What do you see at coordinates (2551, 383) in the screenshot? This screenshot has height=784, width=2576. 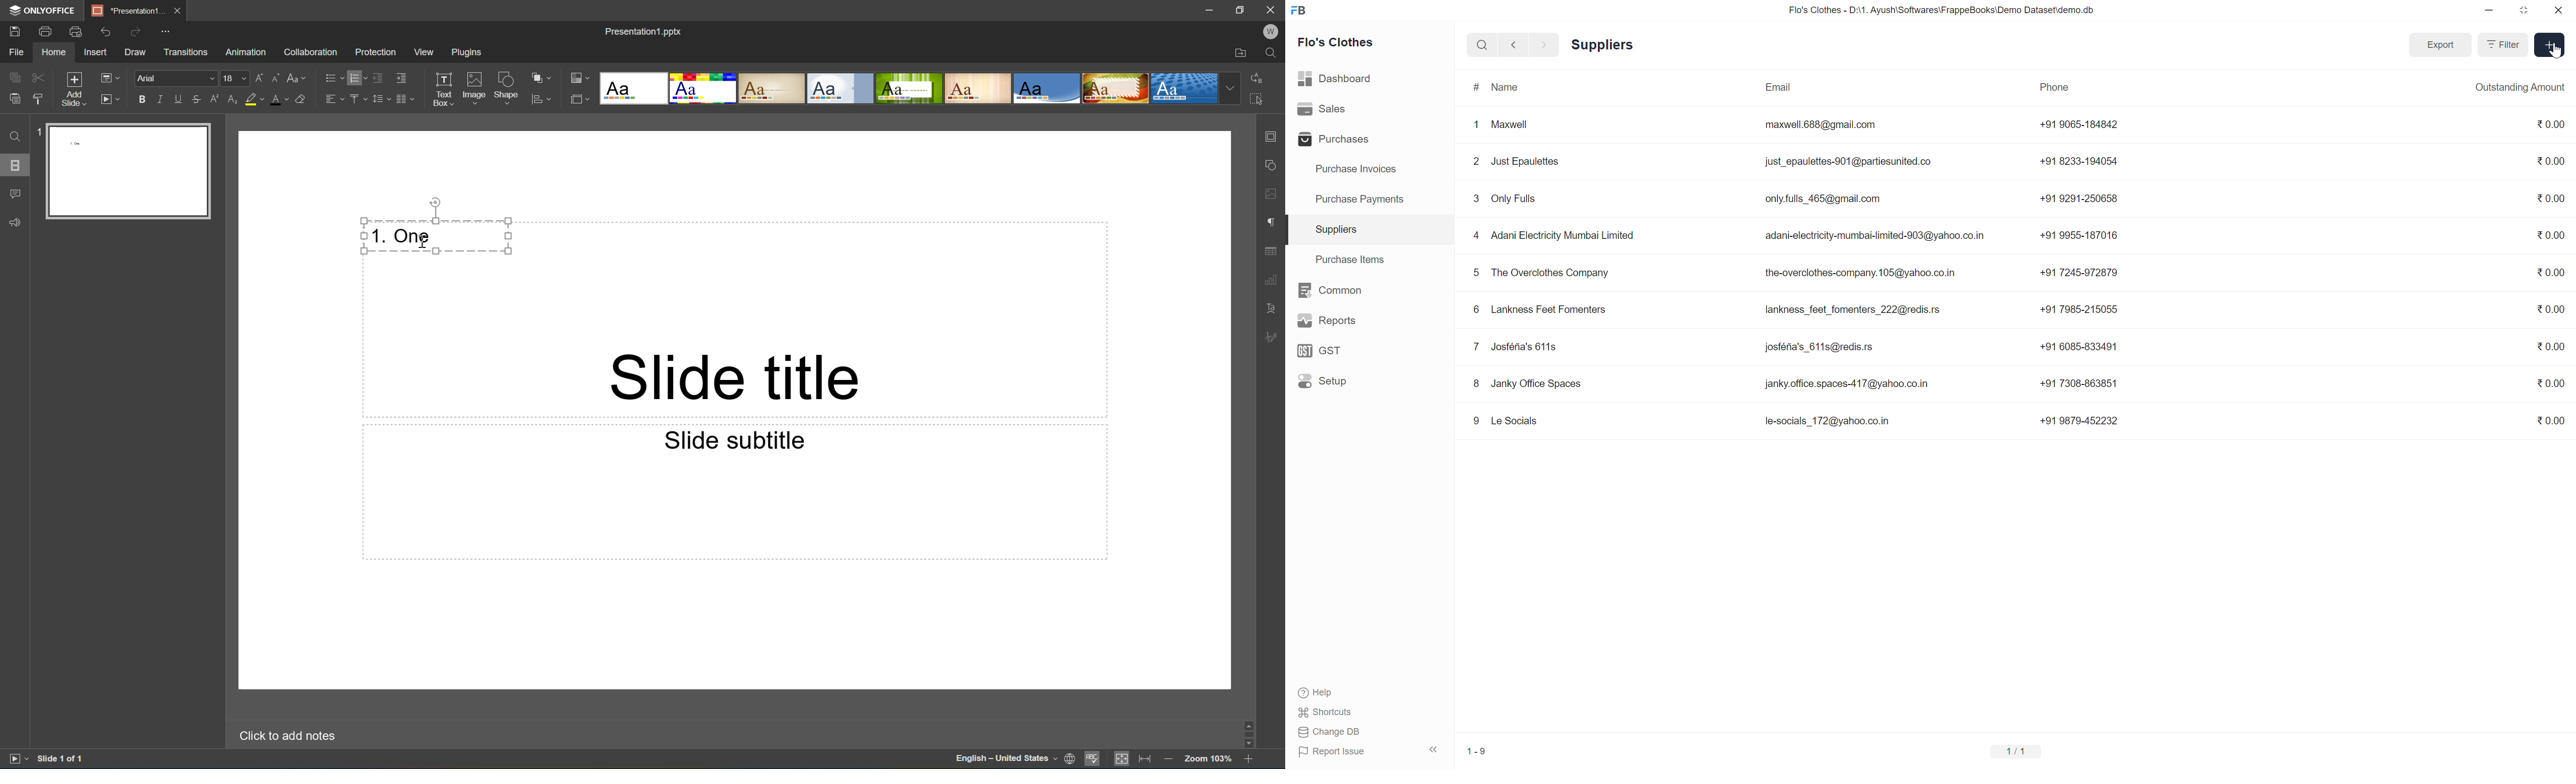 I see `0.00` at bounding box center [2551, 383].